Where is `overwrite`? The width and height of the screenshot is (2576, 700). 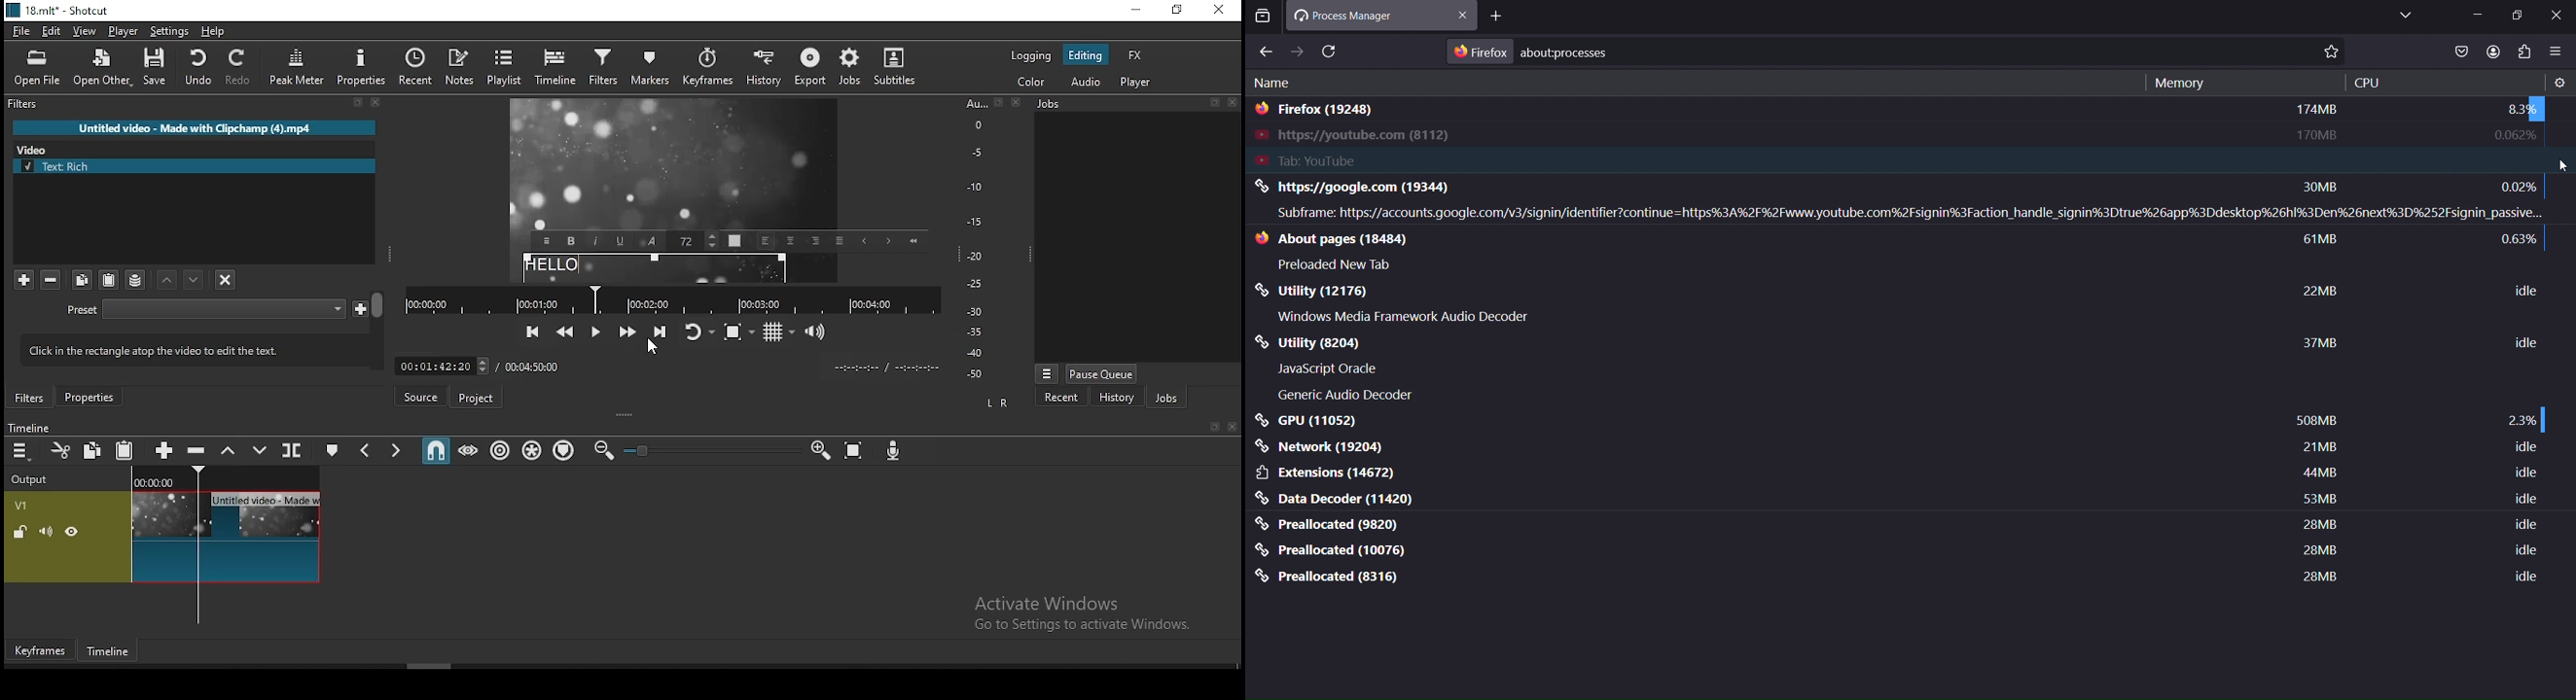 overwrite is located at coordinates (259, 449).